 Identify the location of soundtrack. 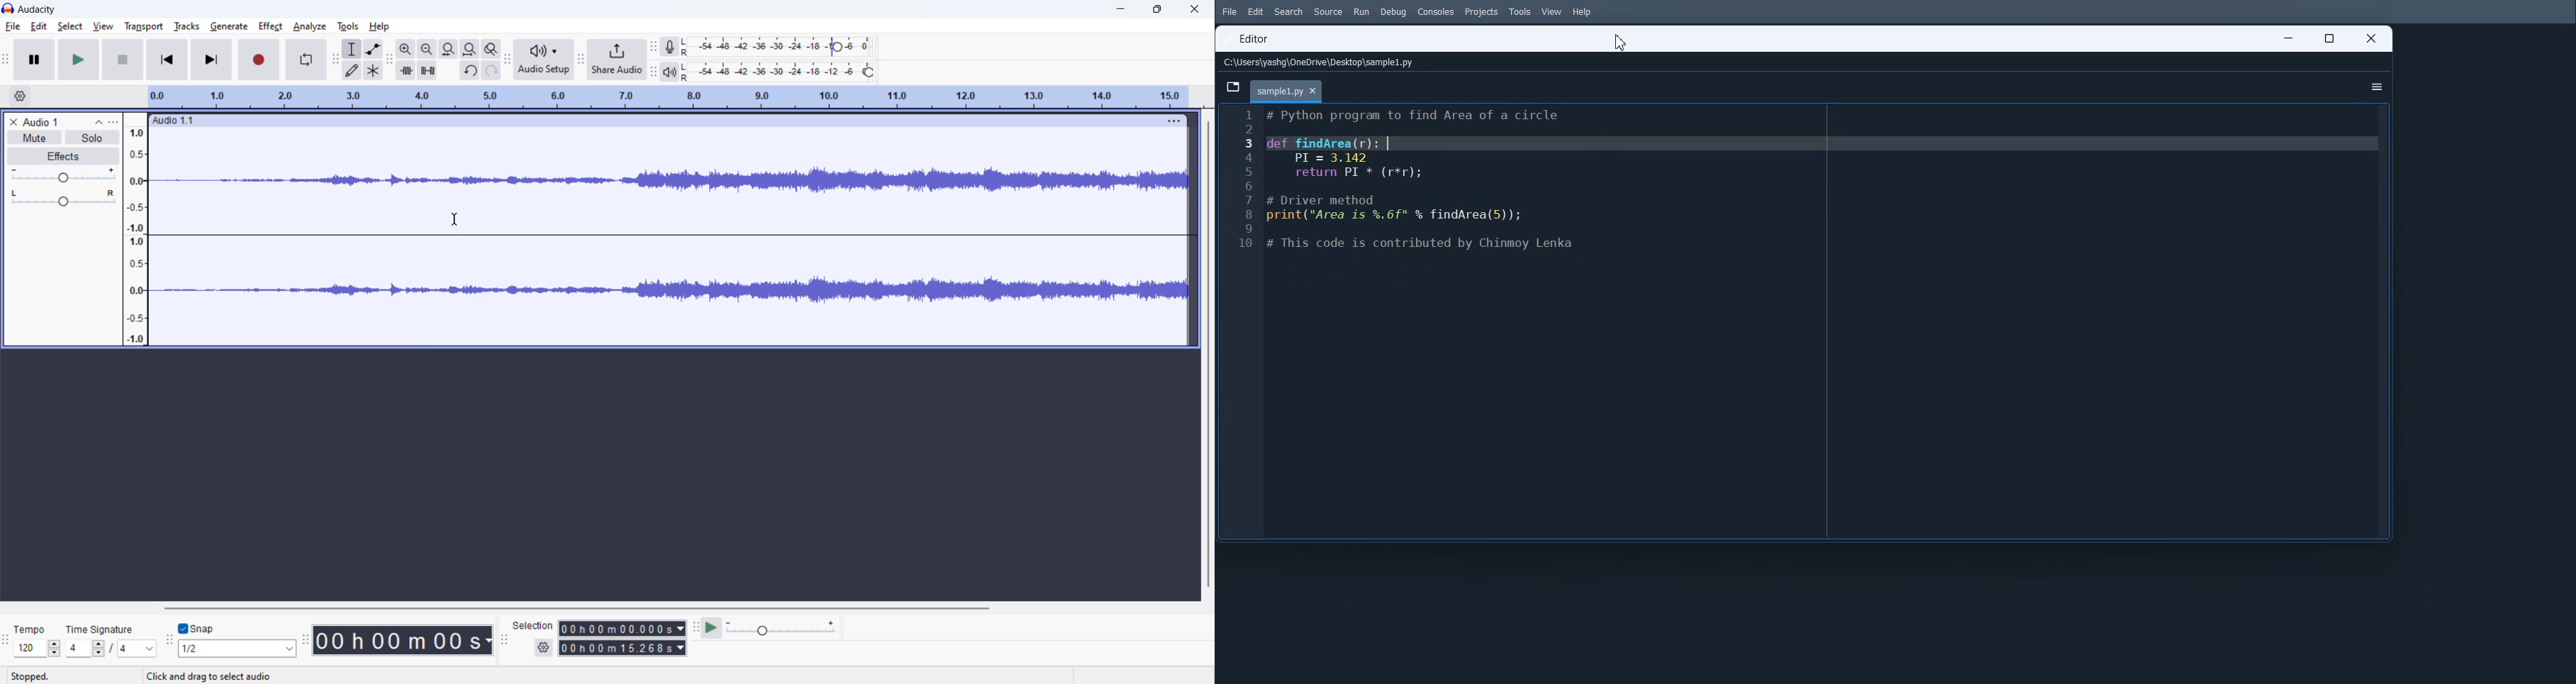
(670, 180).